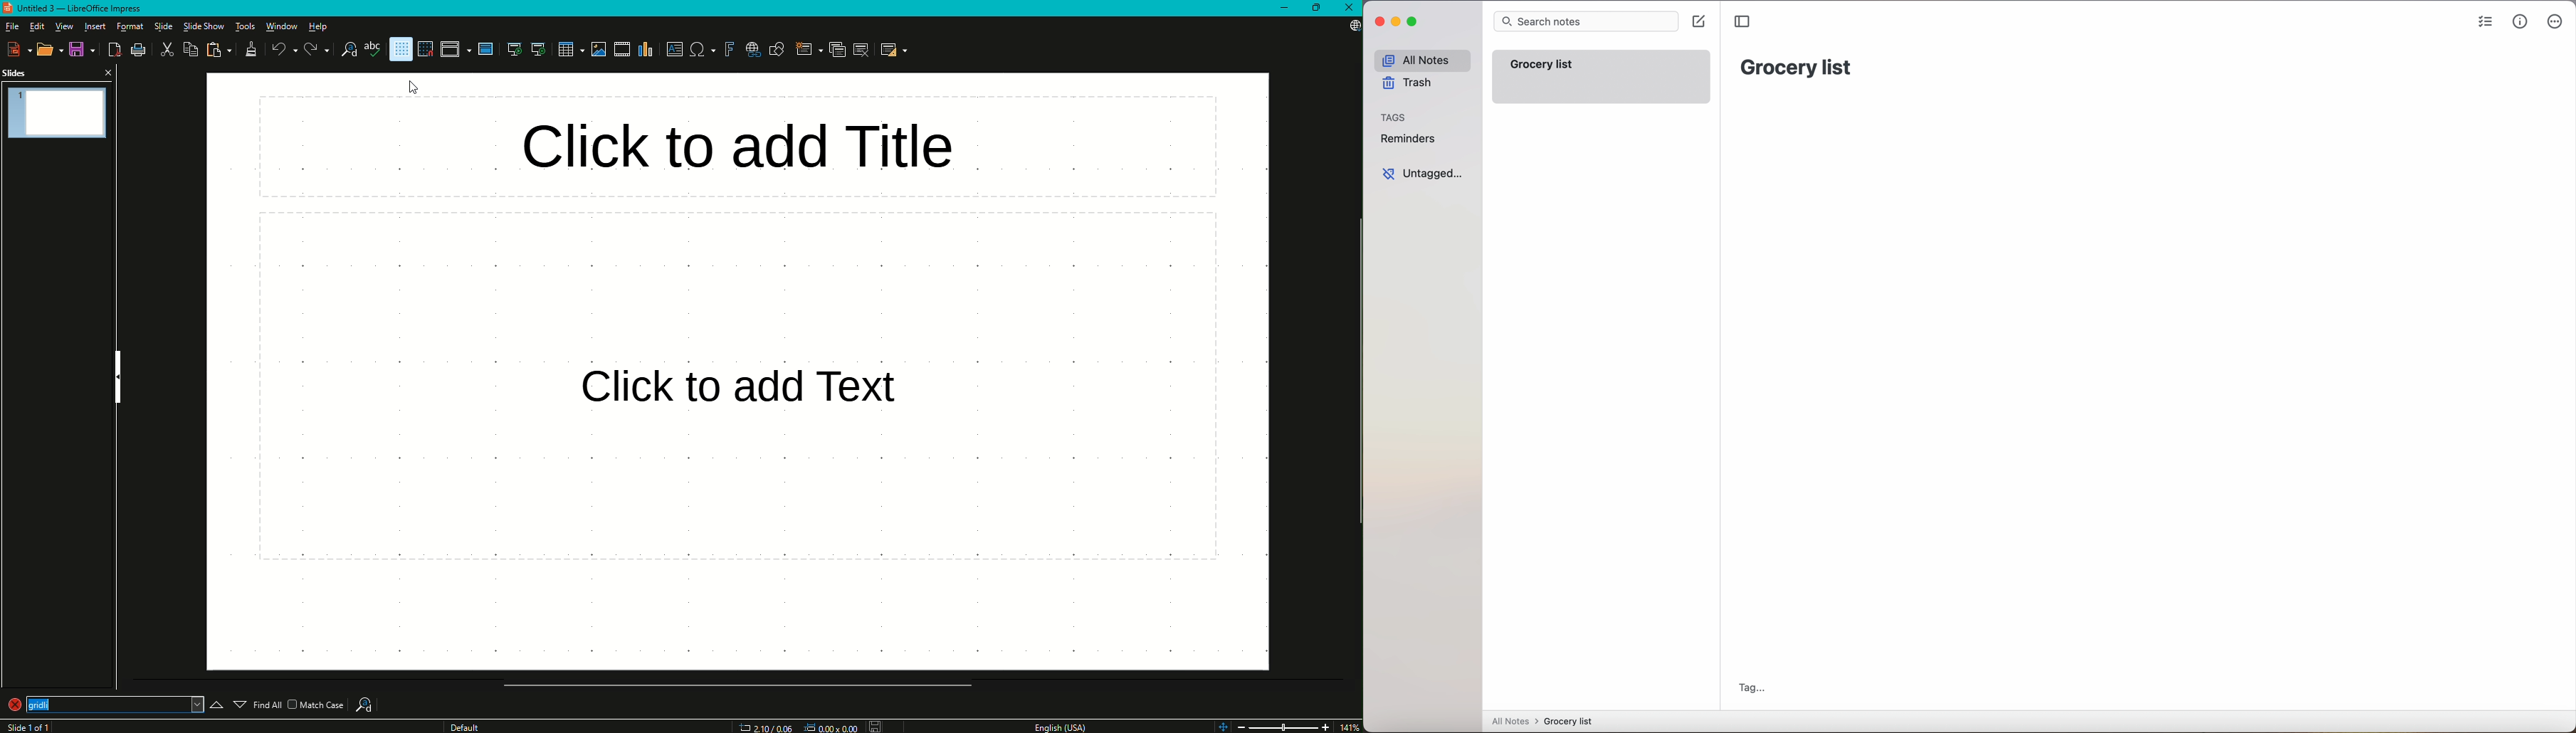 Image resolution: width=2576 pixels, height=756 pixels. I want to click on more options, so click(2555, 24).